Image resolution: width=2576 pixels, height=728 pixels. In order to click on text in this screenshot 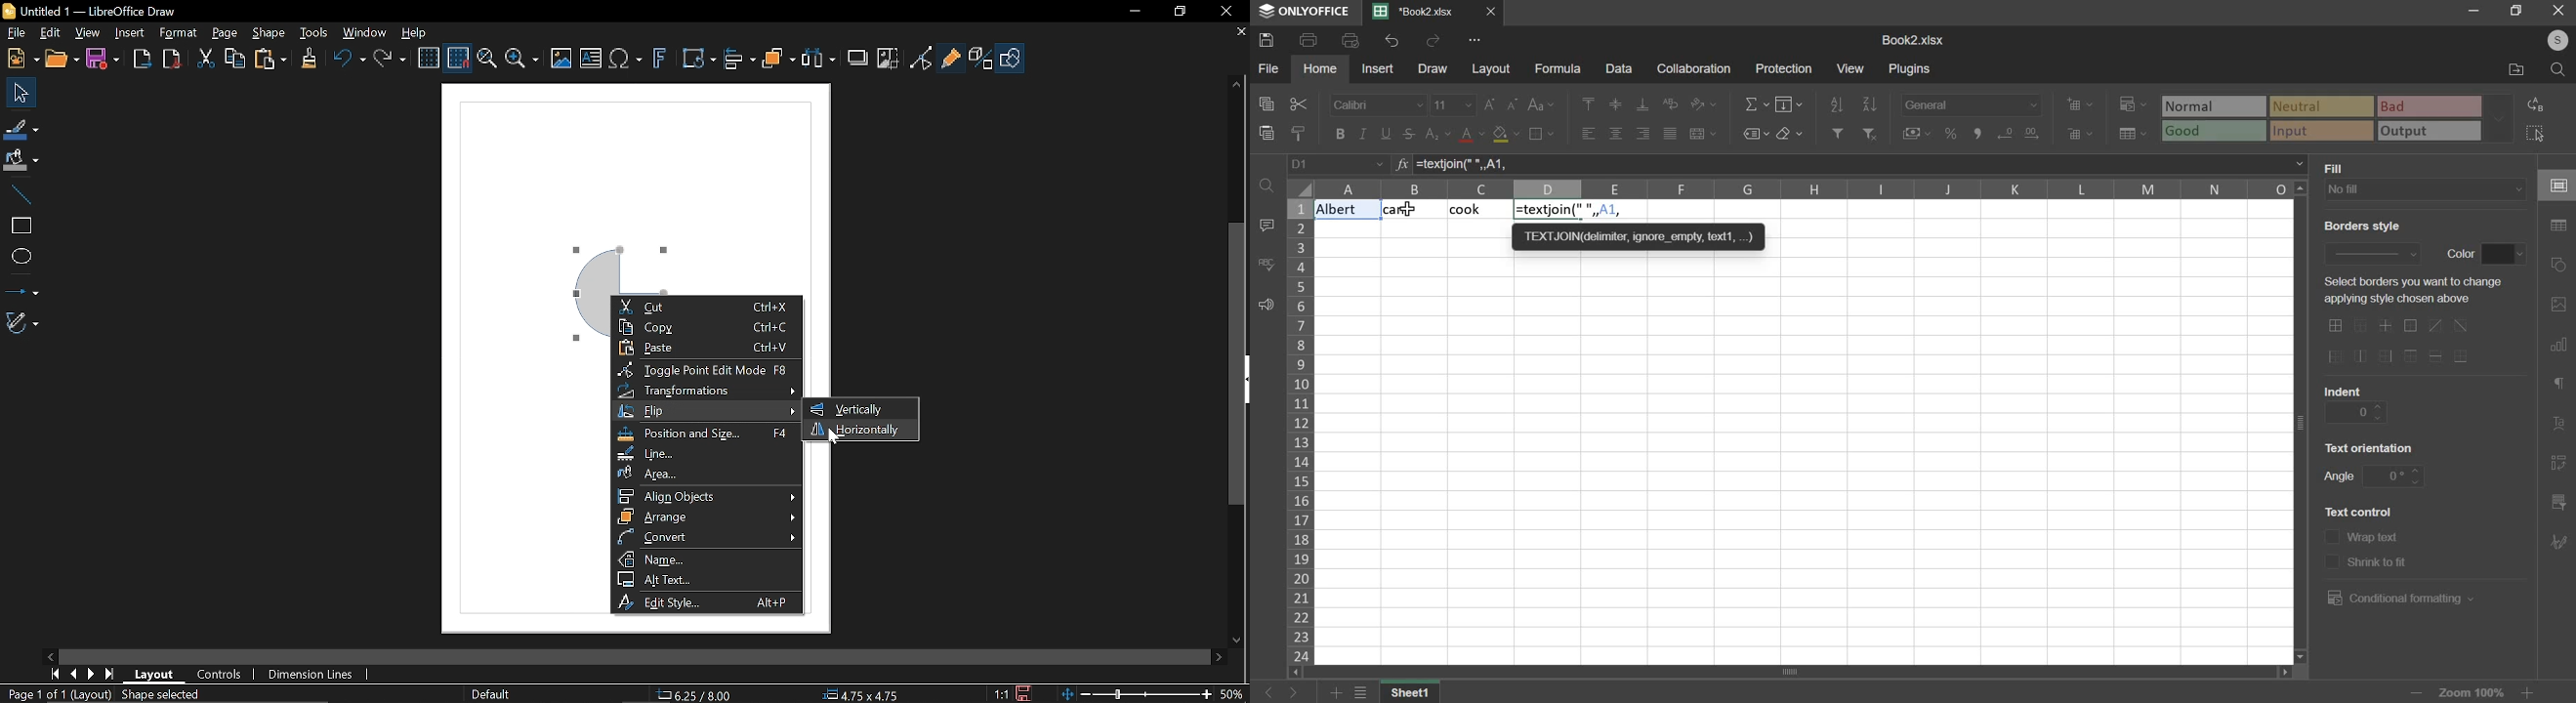, I will do `click(2359, 511)`.